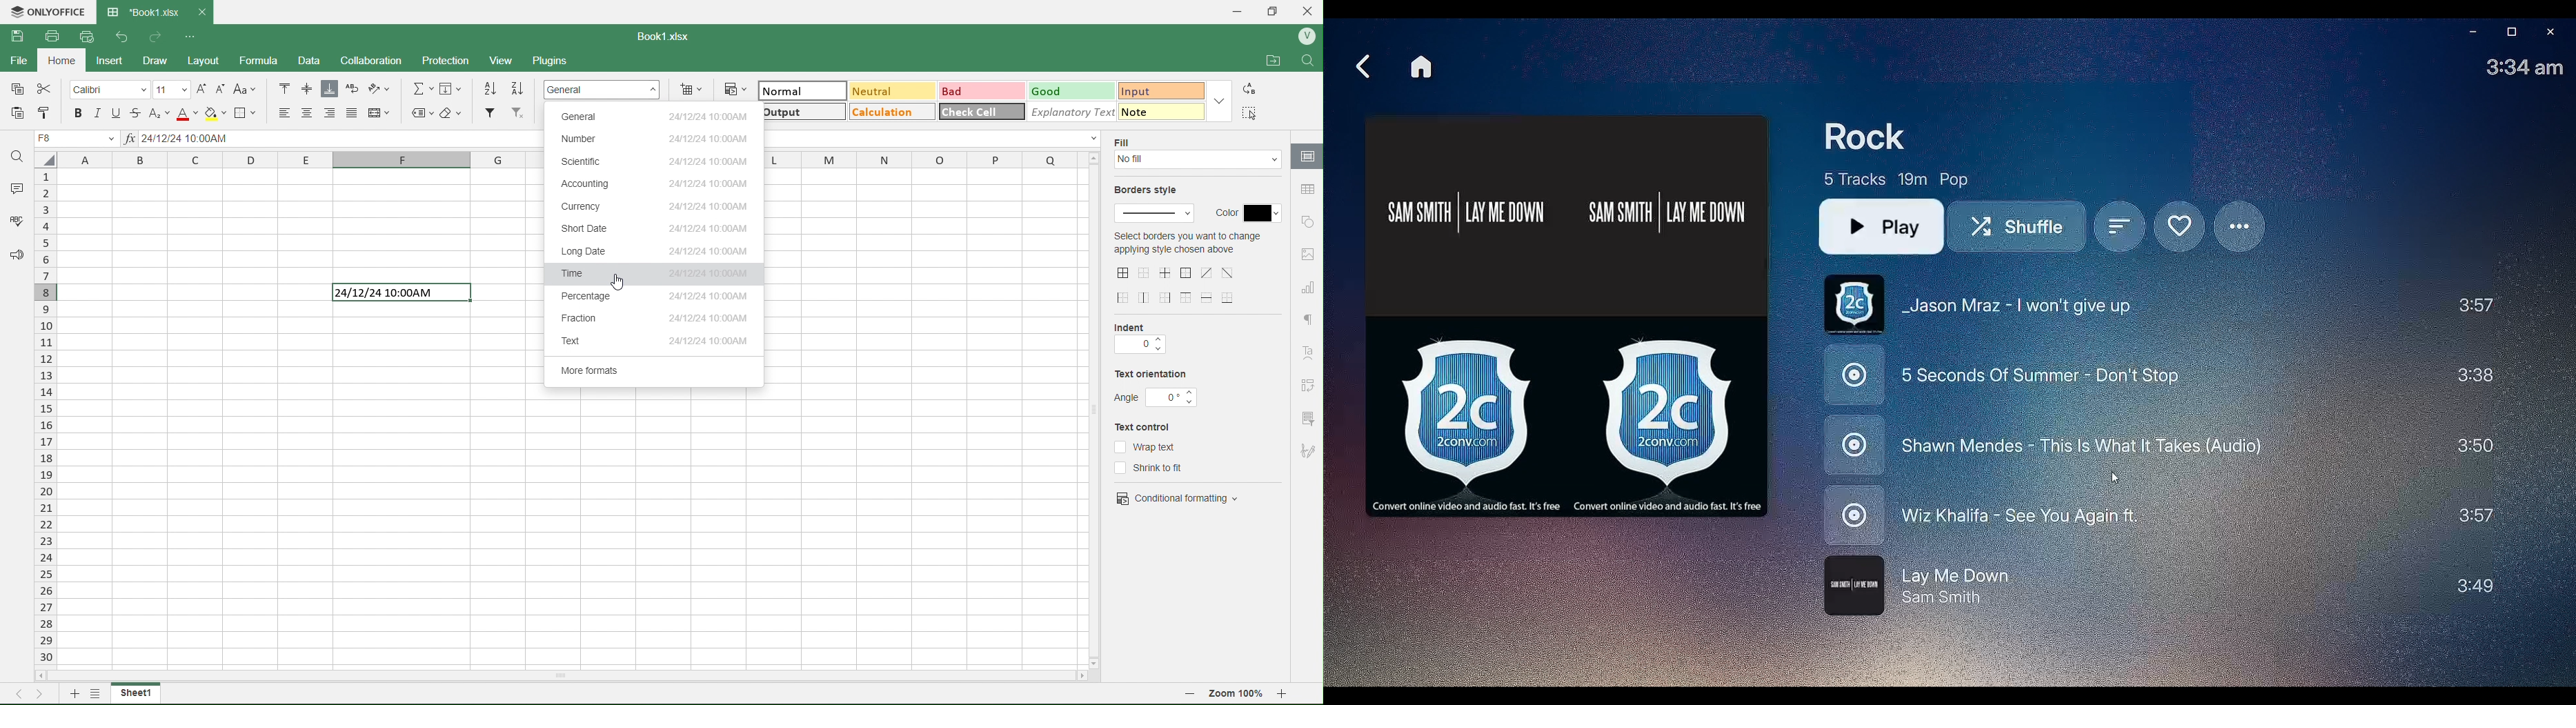  I want to click on fill, so click(1127, 141).